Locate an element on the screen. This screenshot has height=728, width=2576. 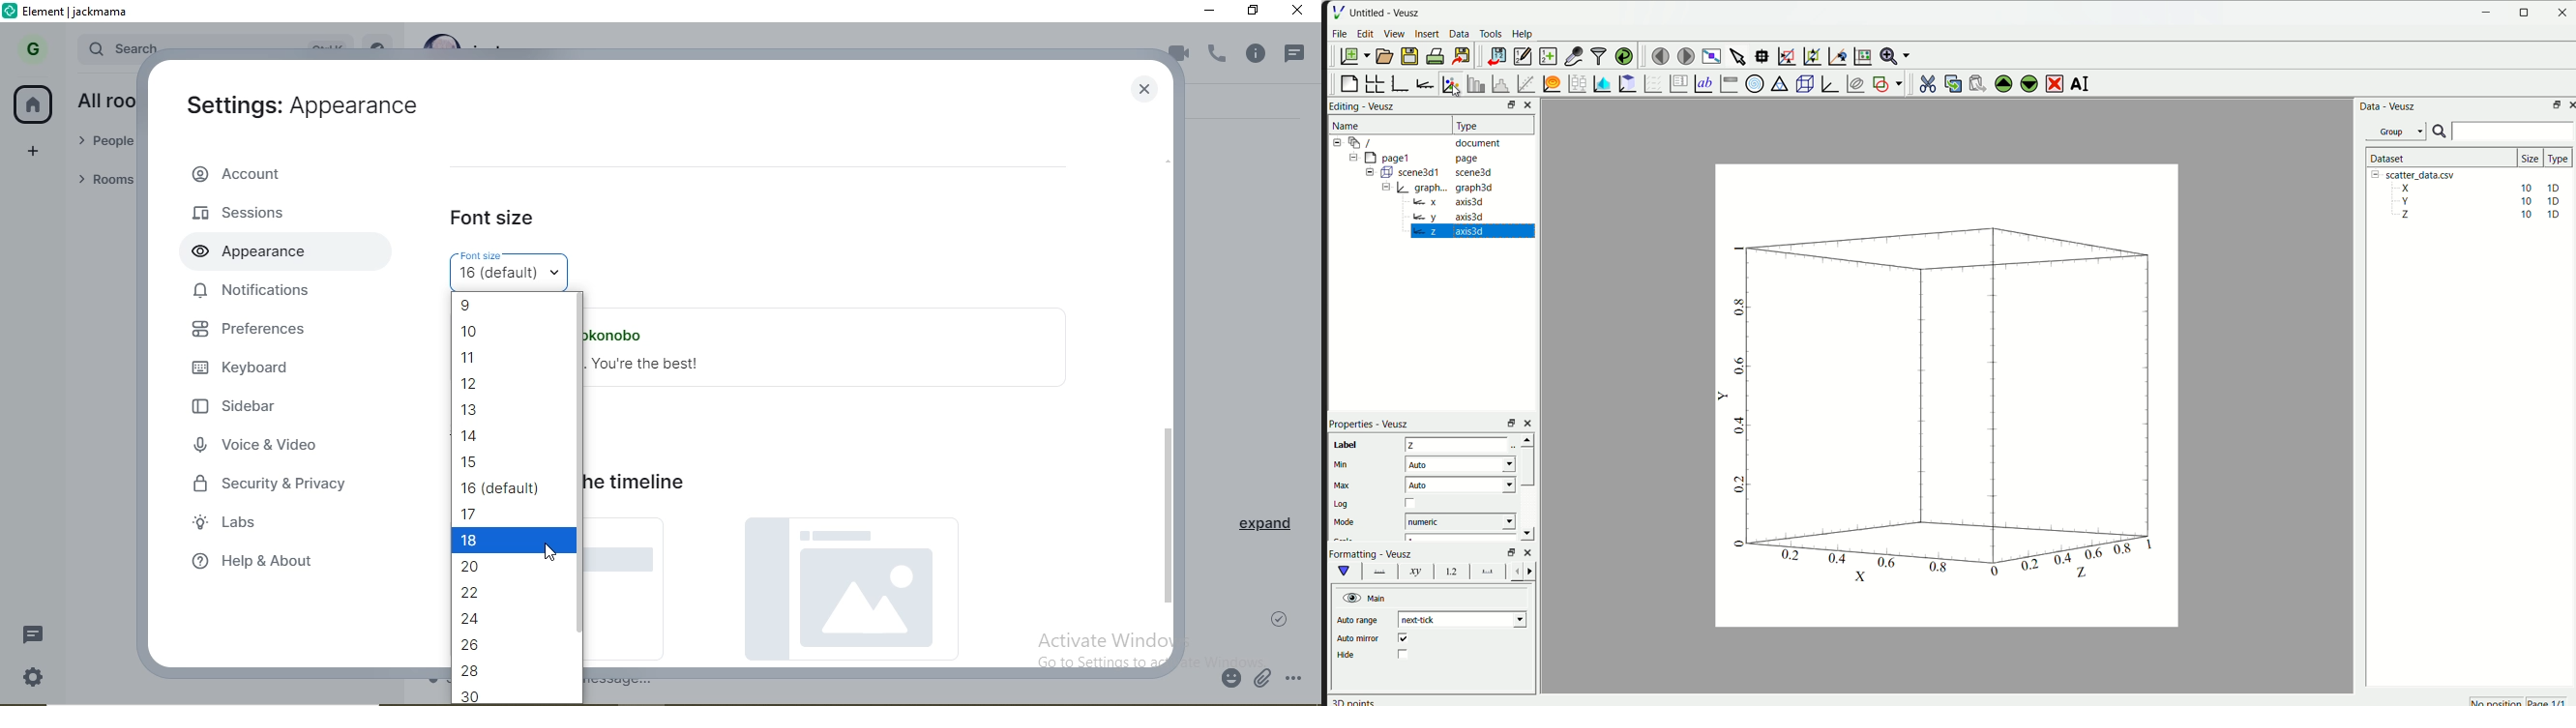
settings is located at coordinates (33, 677).